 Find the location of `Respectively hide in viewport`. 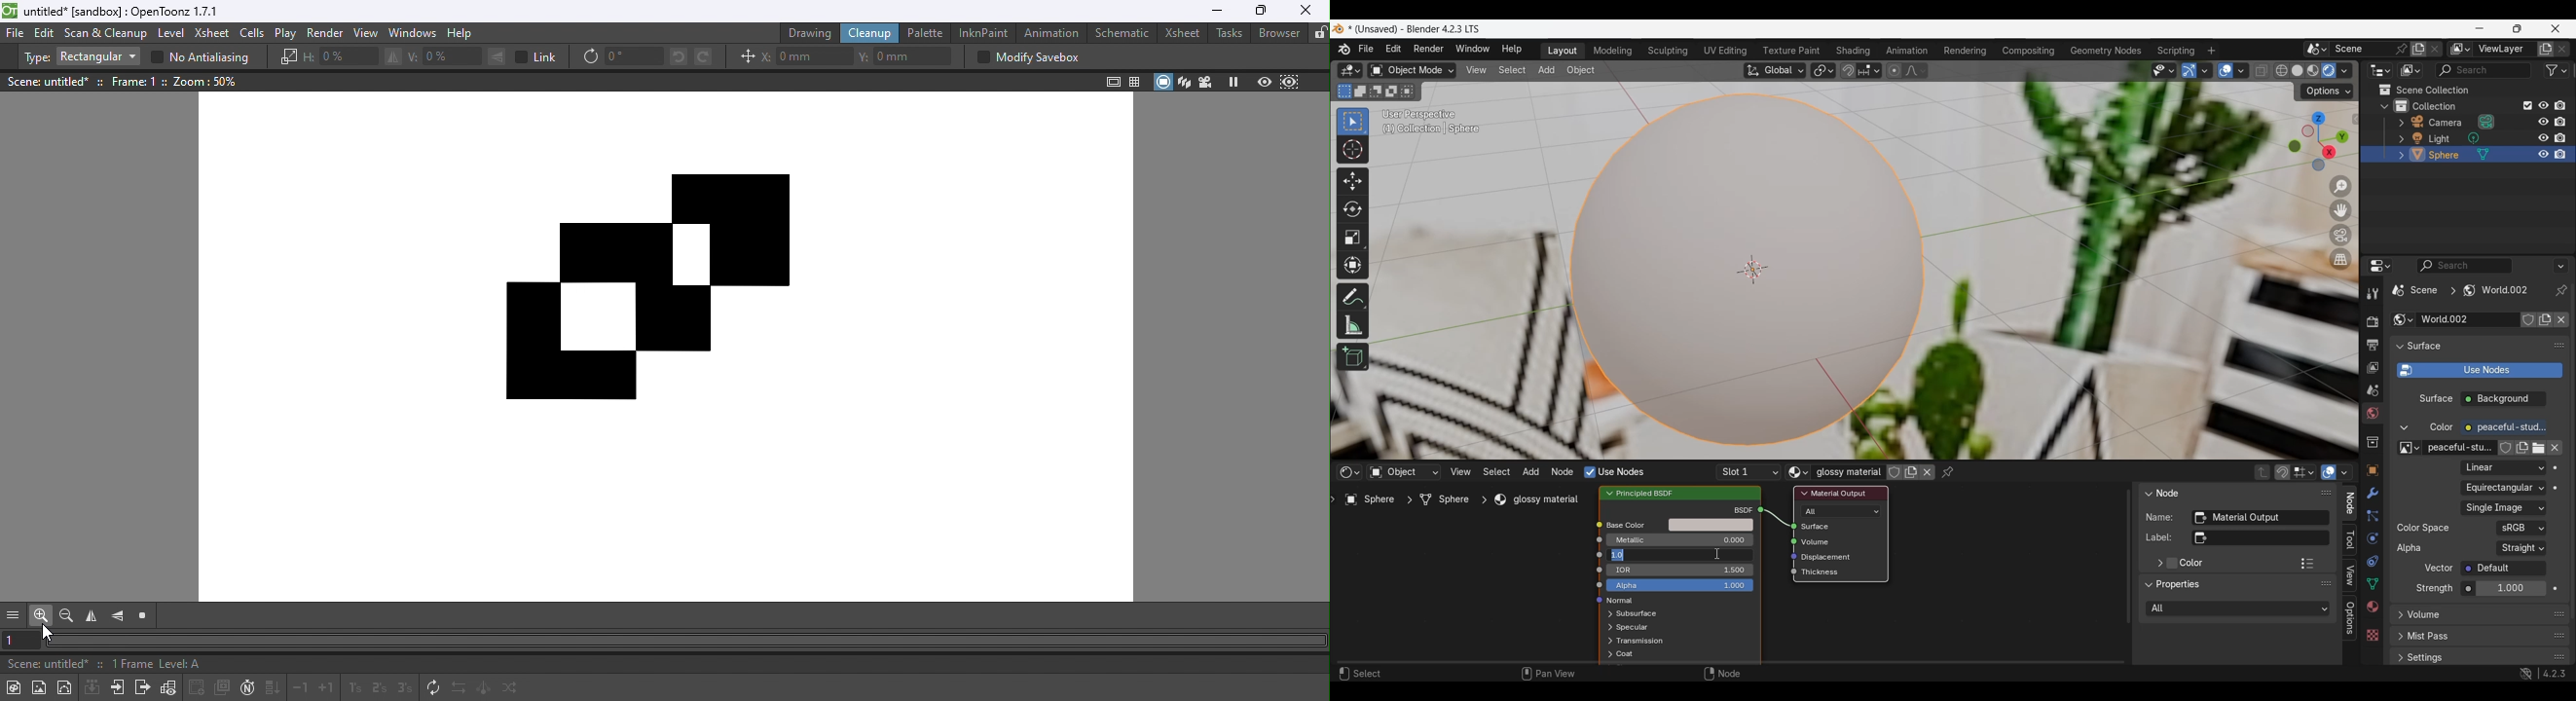

Respectively hide in viewport is located at coordinates (2542, 105).